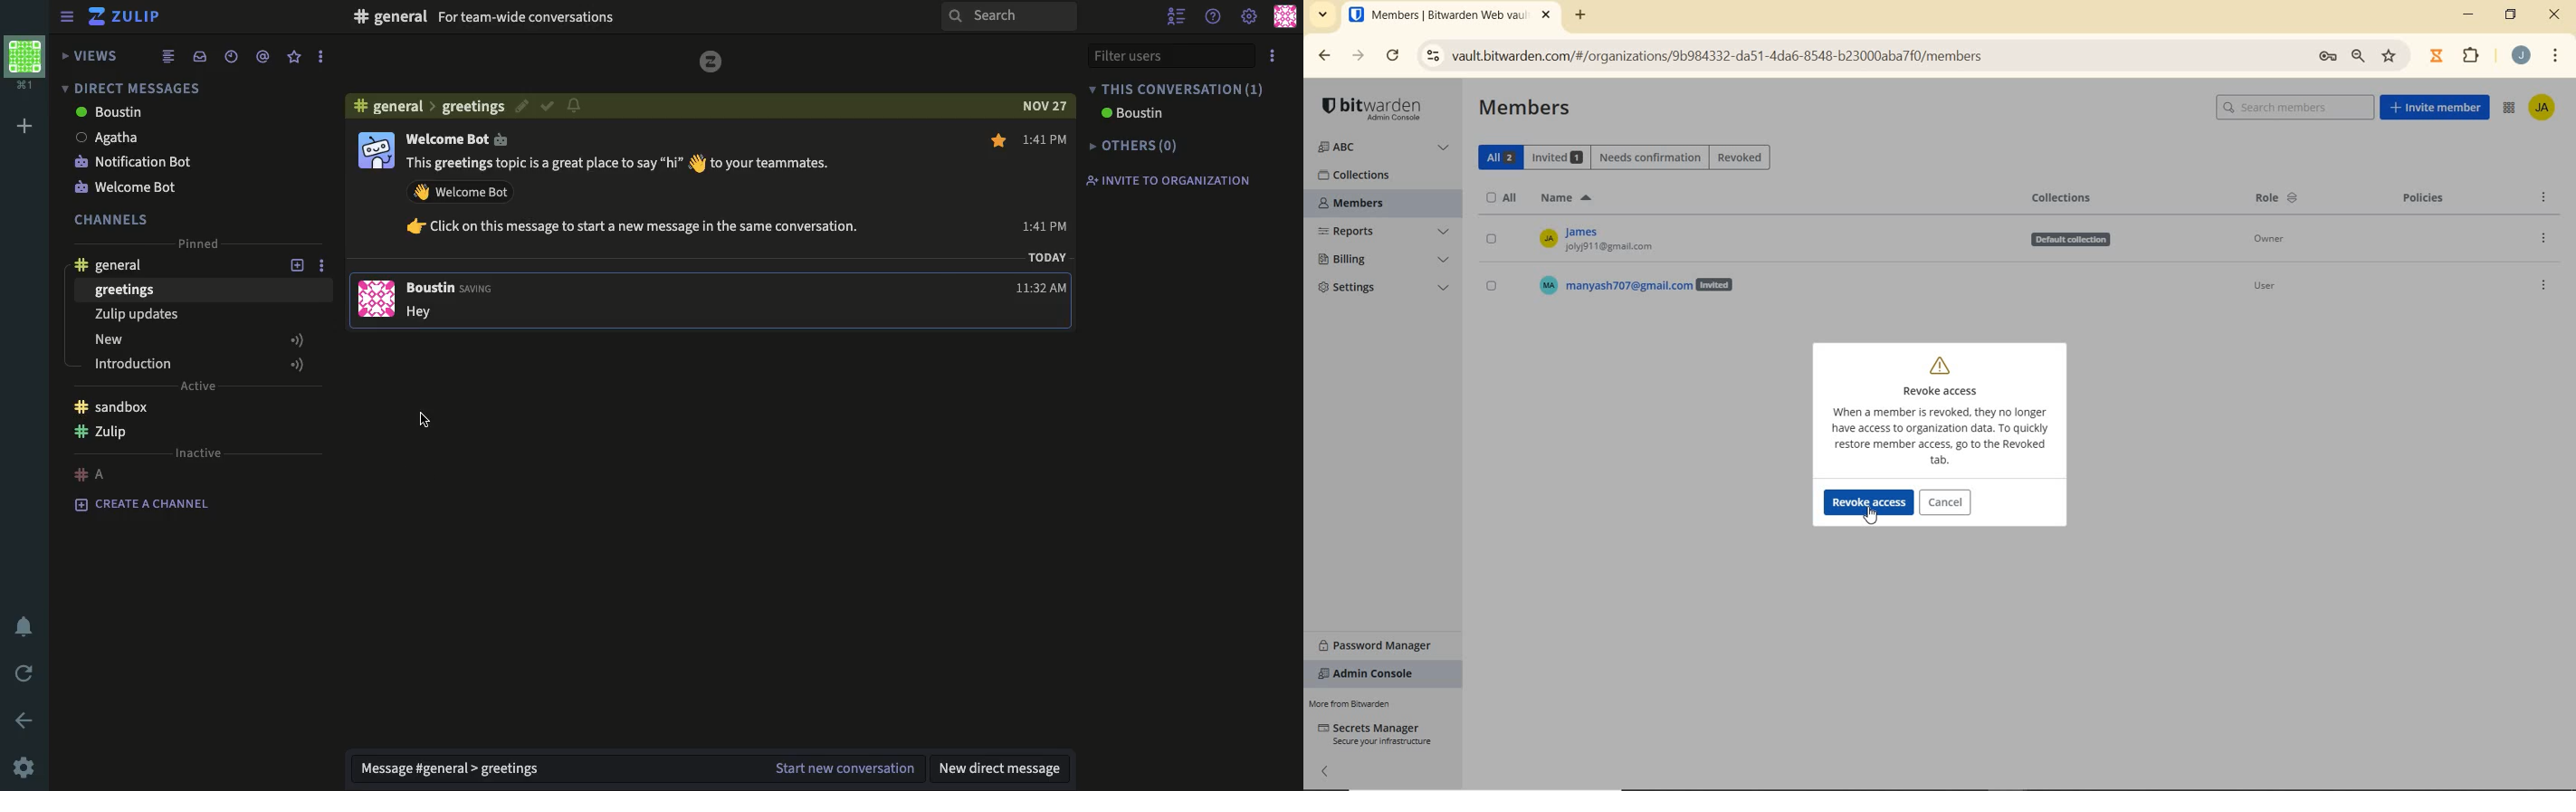  I want to click on , so click(1502, 198).